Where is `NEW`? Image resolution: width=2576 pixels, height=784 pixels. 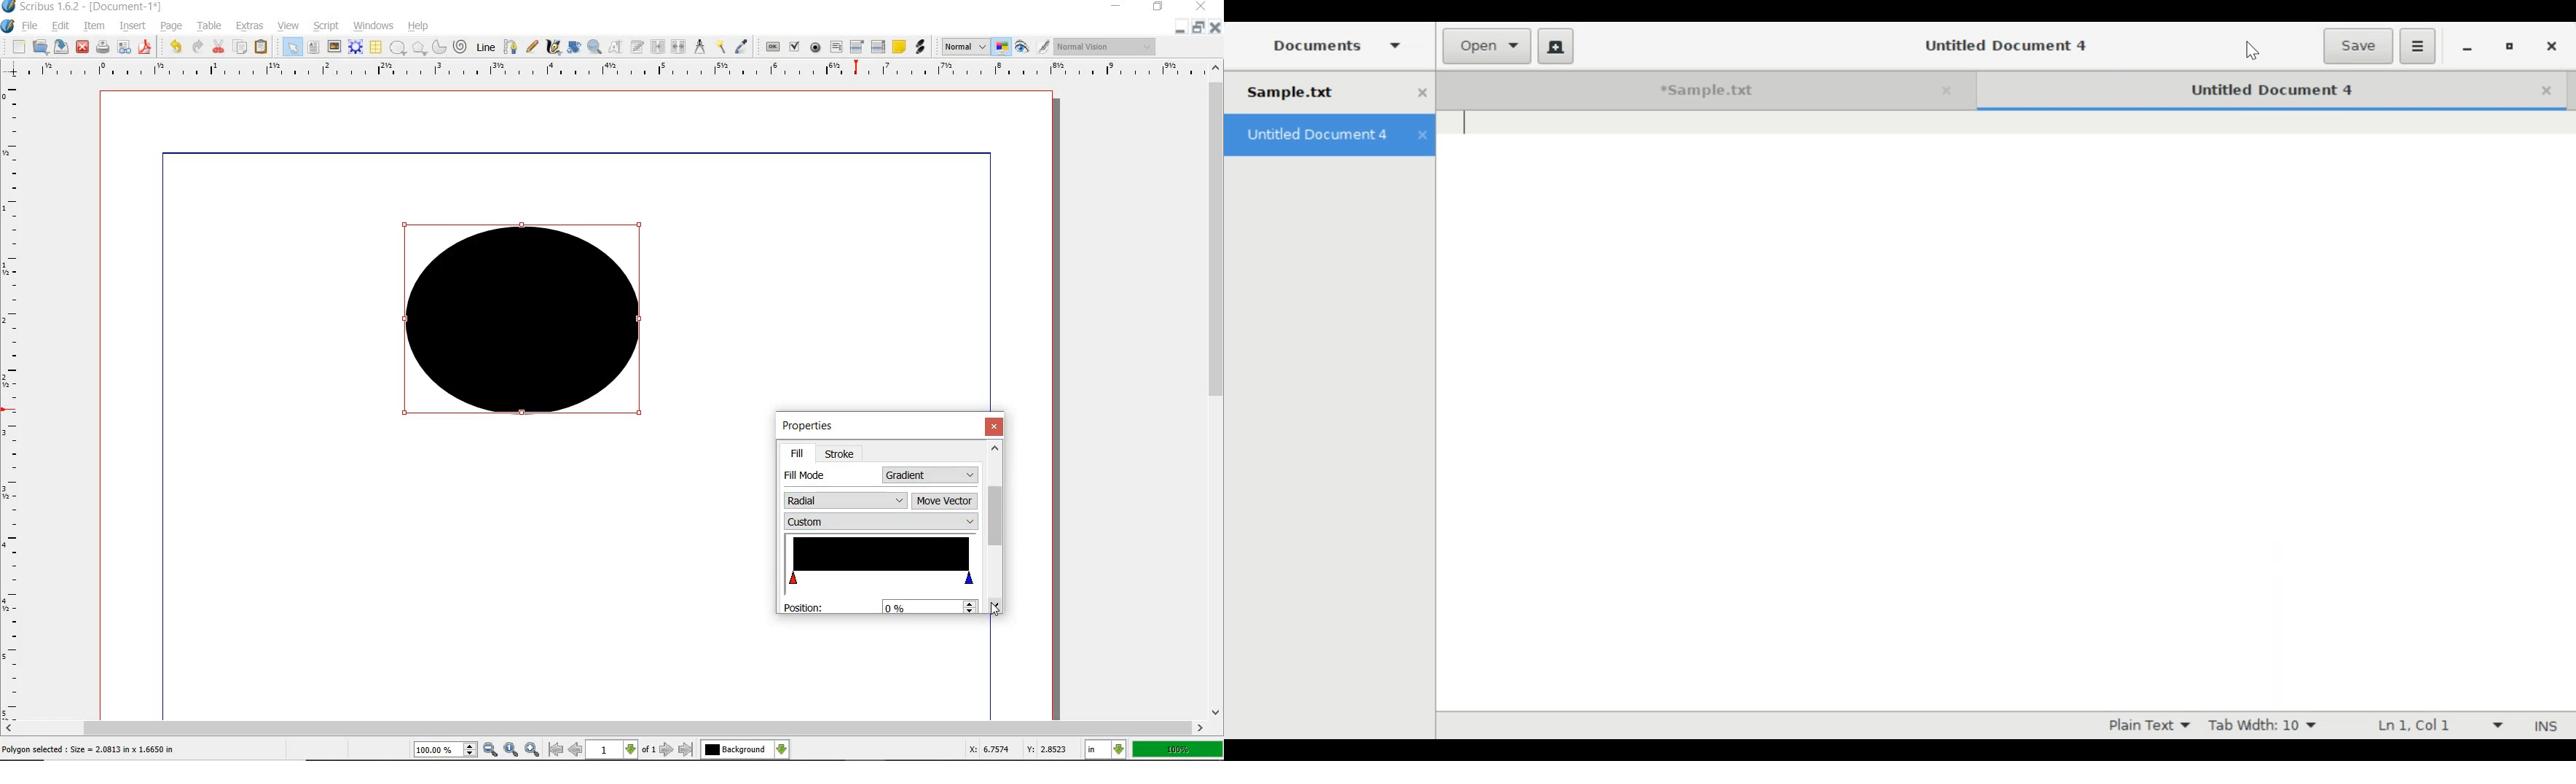
NEW is located at coordinates (18, 47).